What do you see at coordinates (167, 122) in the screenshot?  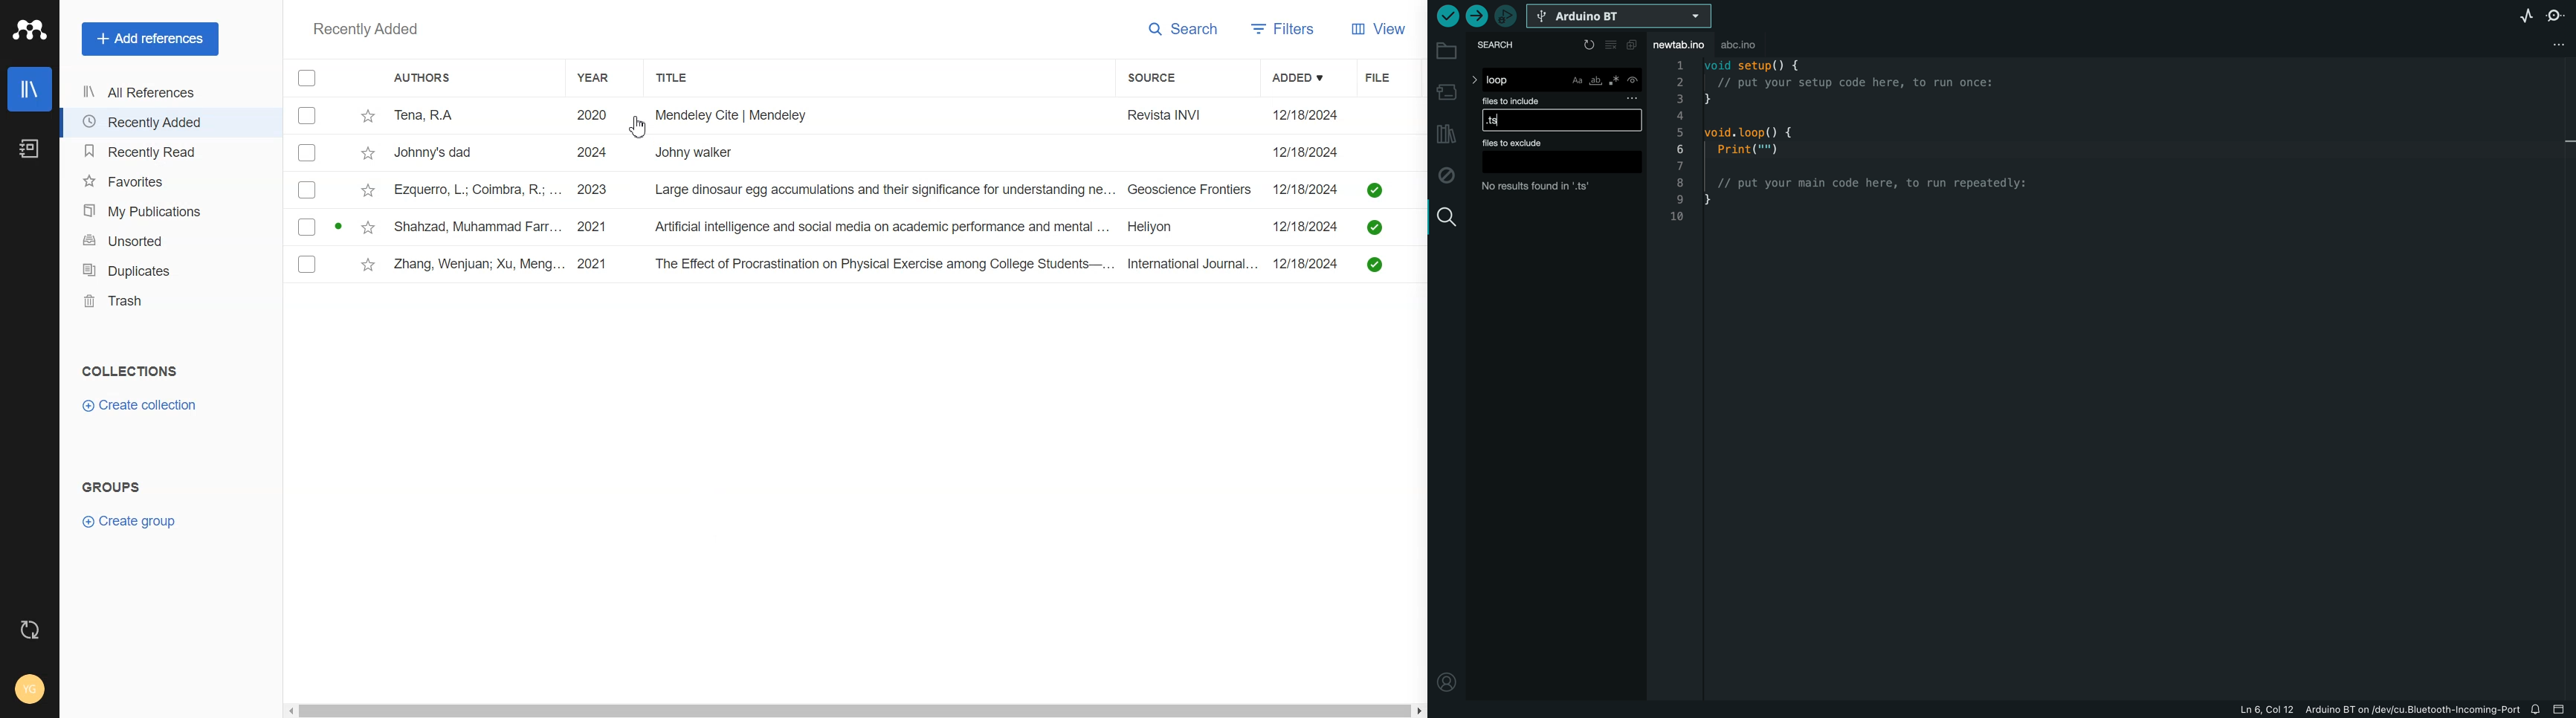 I see `Recently Added` at bounding box center [167, 122].